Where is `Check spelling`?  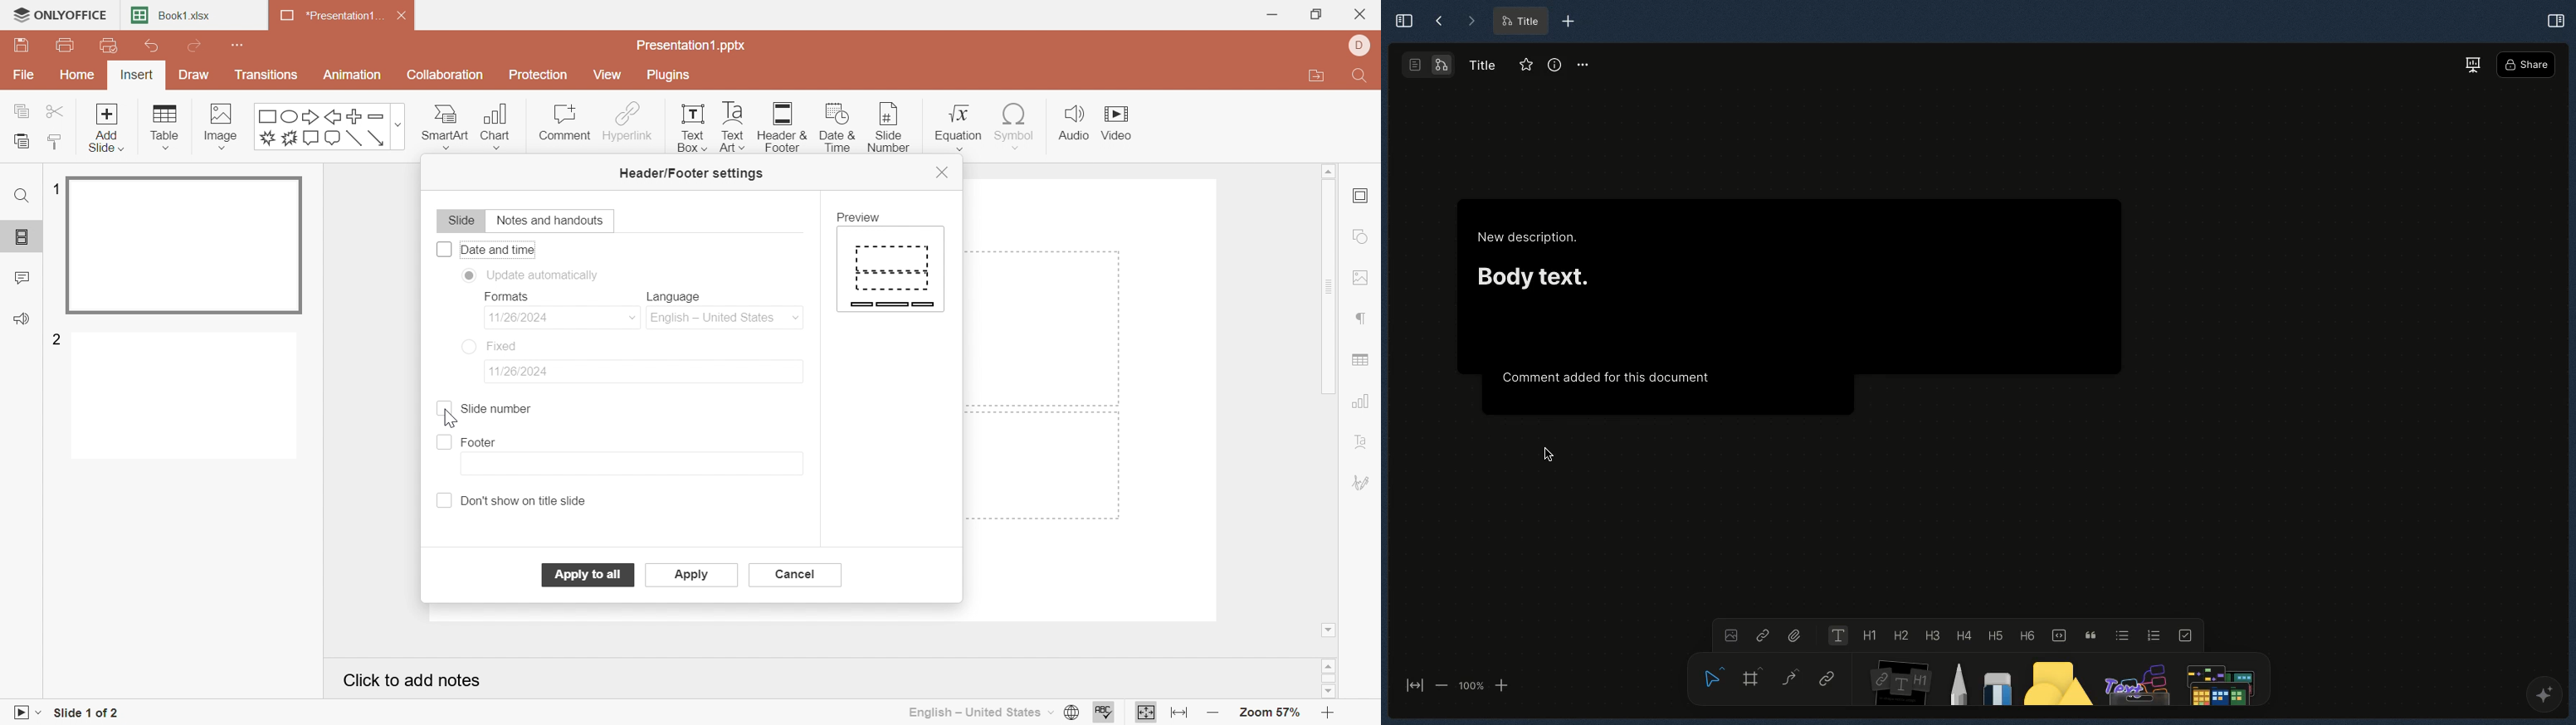
Check spelling is located at coordinates (1104, 714).